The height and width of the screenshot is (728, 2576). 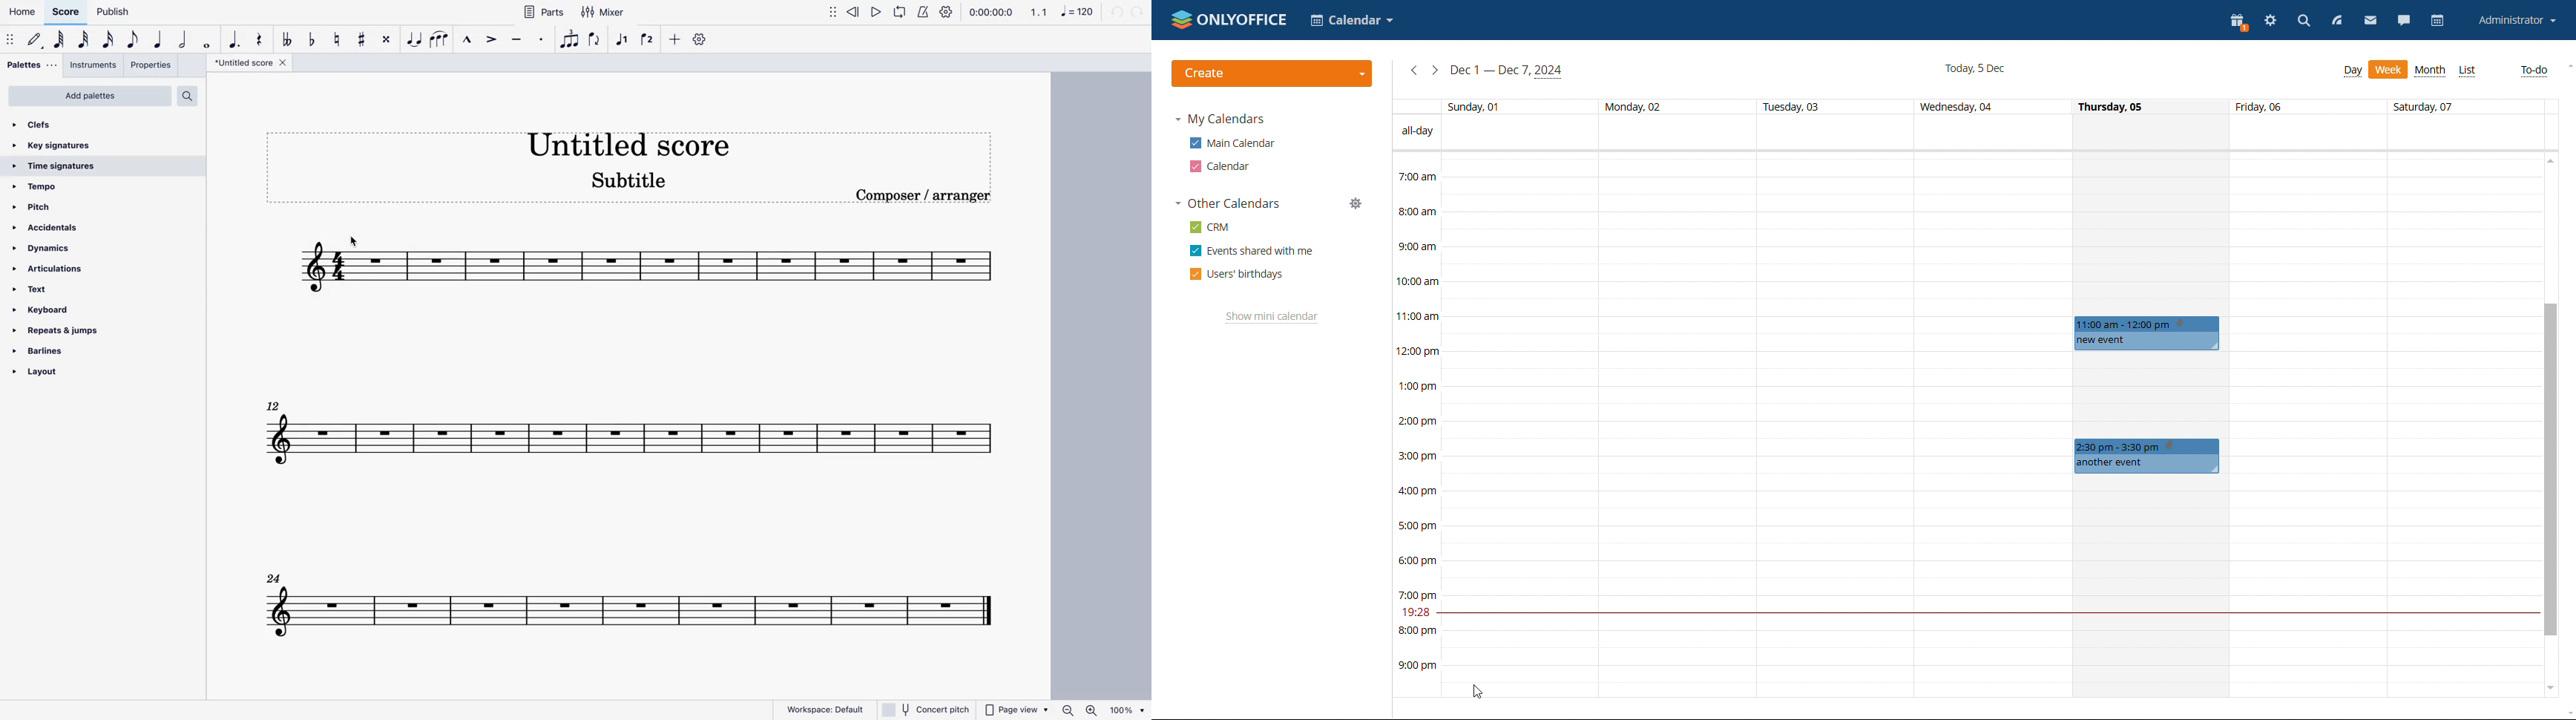 I want to click on tenuto, so click(x=516, y=40).